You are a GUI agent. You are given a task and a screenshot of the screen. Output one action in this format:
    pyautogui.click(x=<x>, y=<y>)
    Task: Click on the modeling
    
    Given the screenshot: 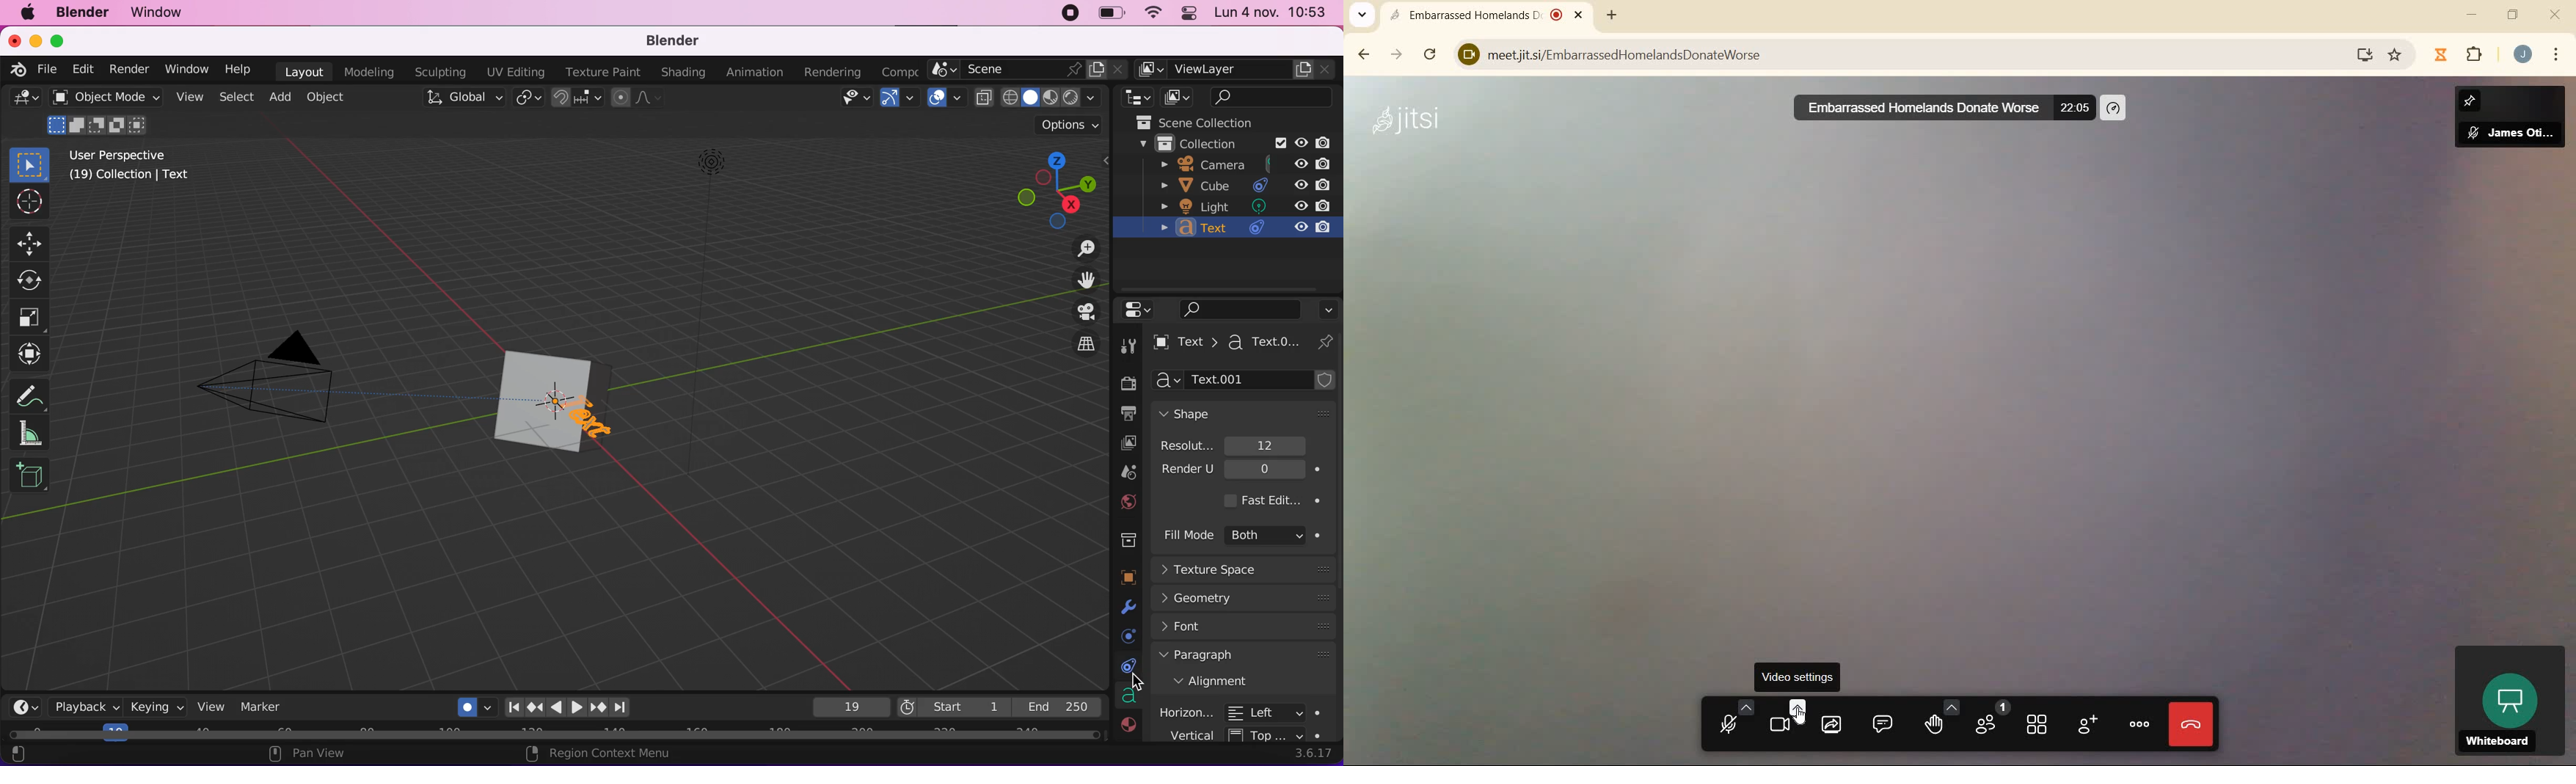 What is the action you would take?
    pyautogui.click(x=374, y=71)
    